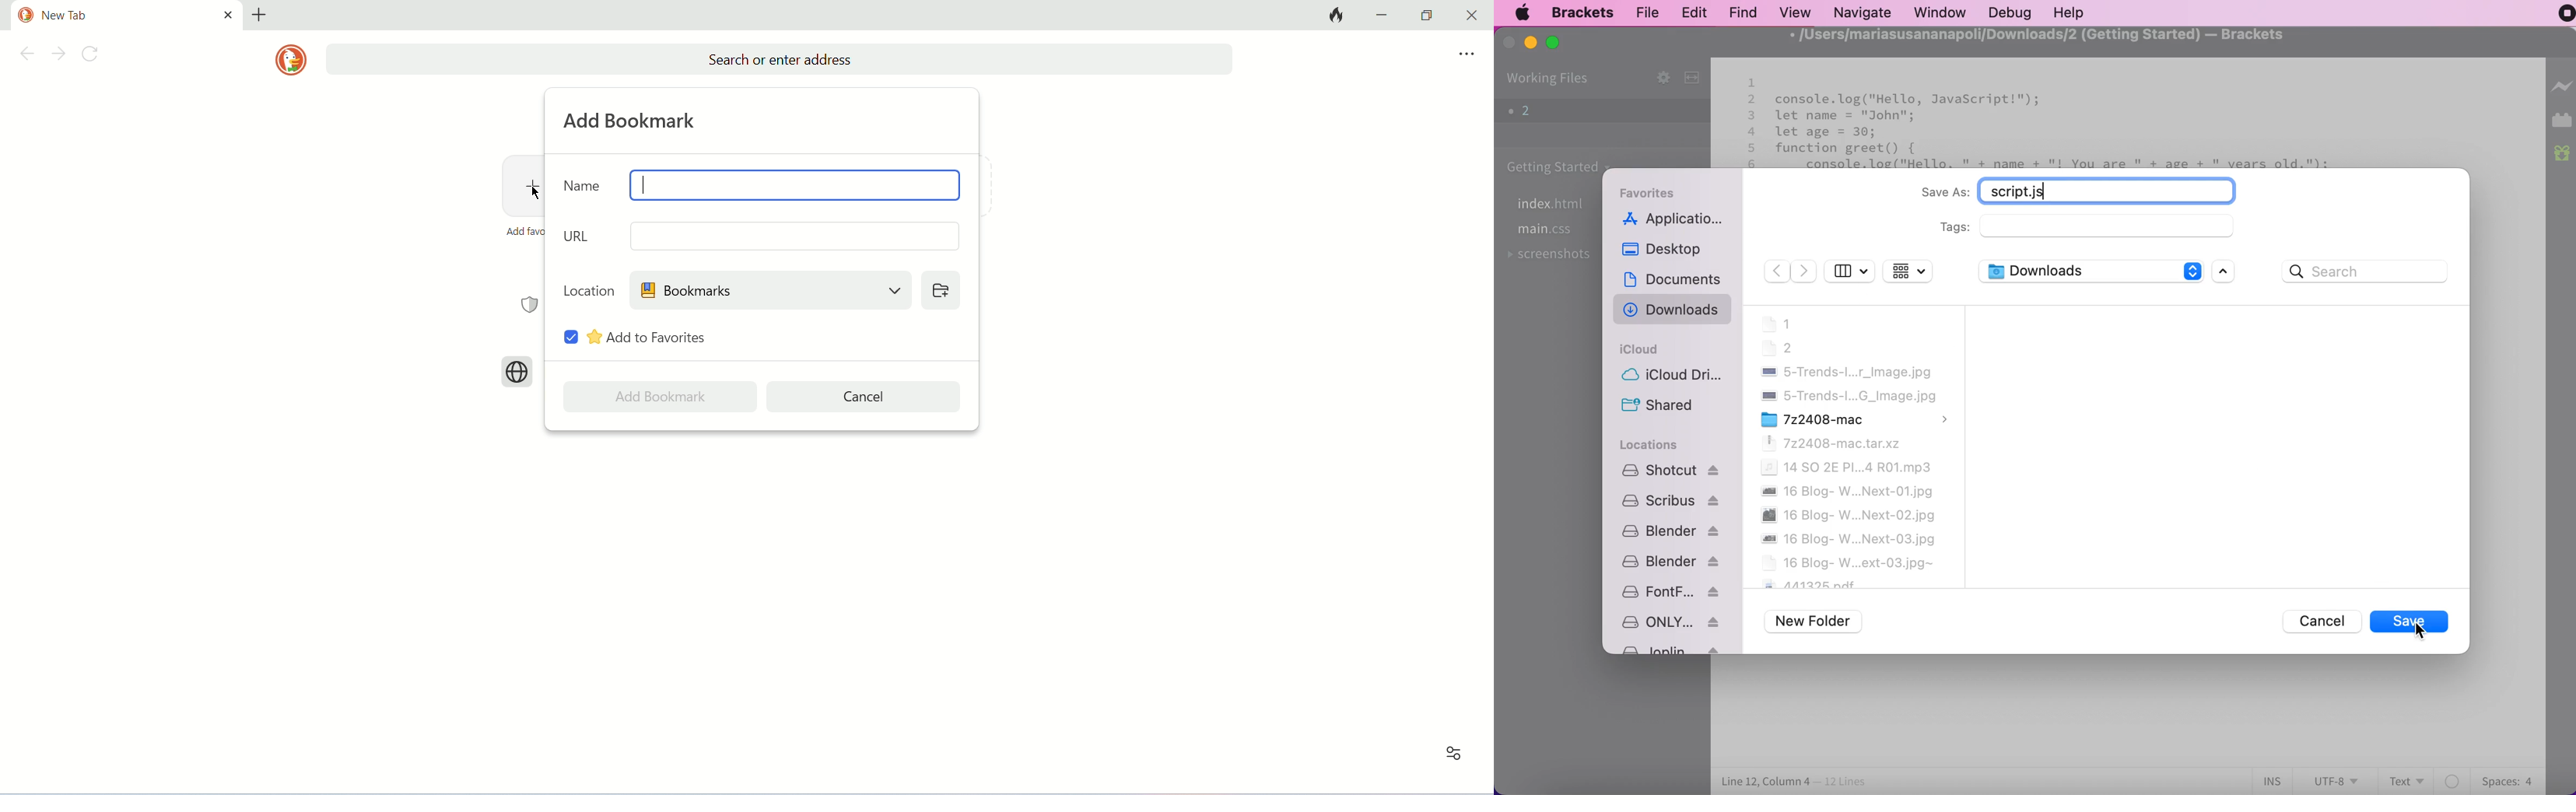 Image resolution: width=2576 pixels, height=812 pixels. Describe the element at coordinates (1847, 396) in the screenshot. I see `5-Trends-I...G_Image.jpg` at that location.